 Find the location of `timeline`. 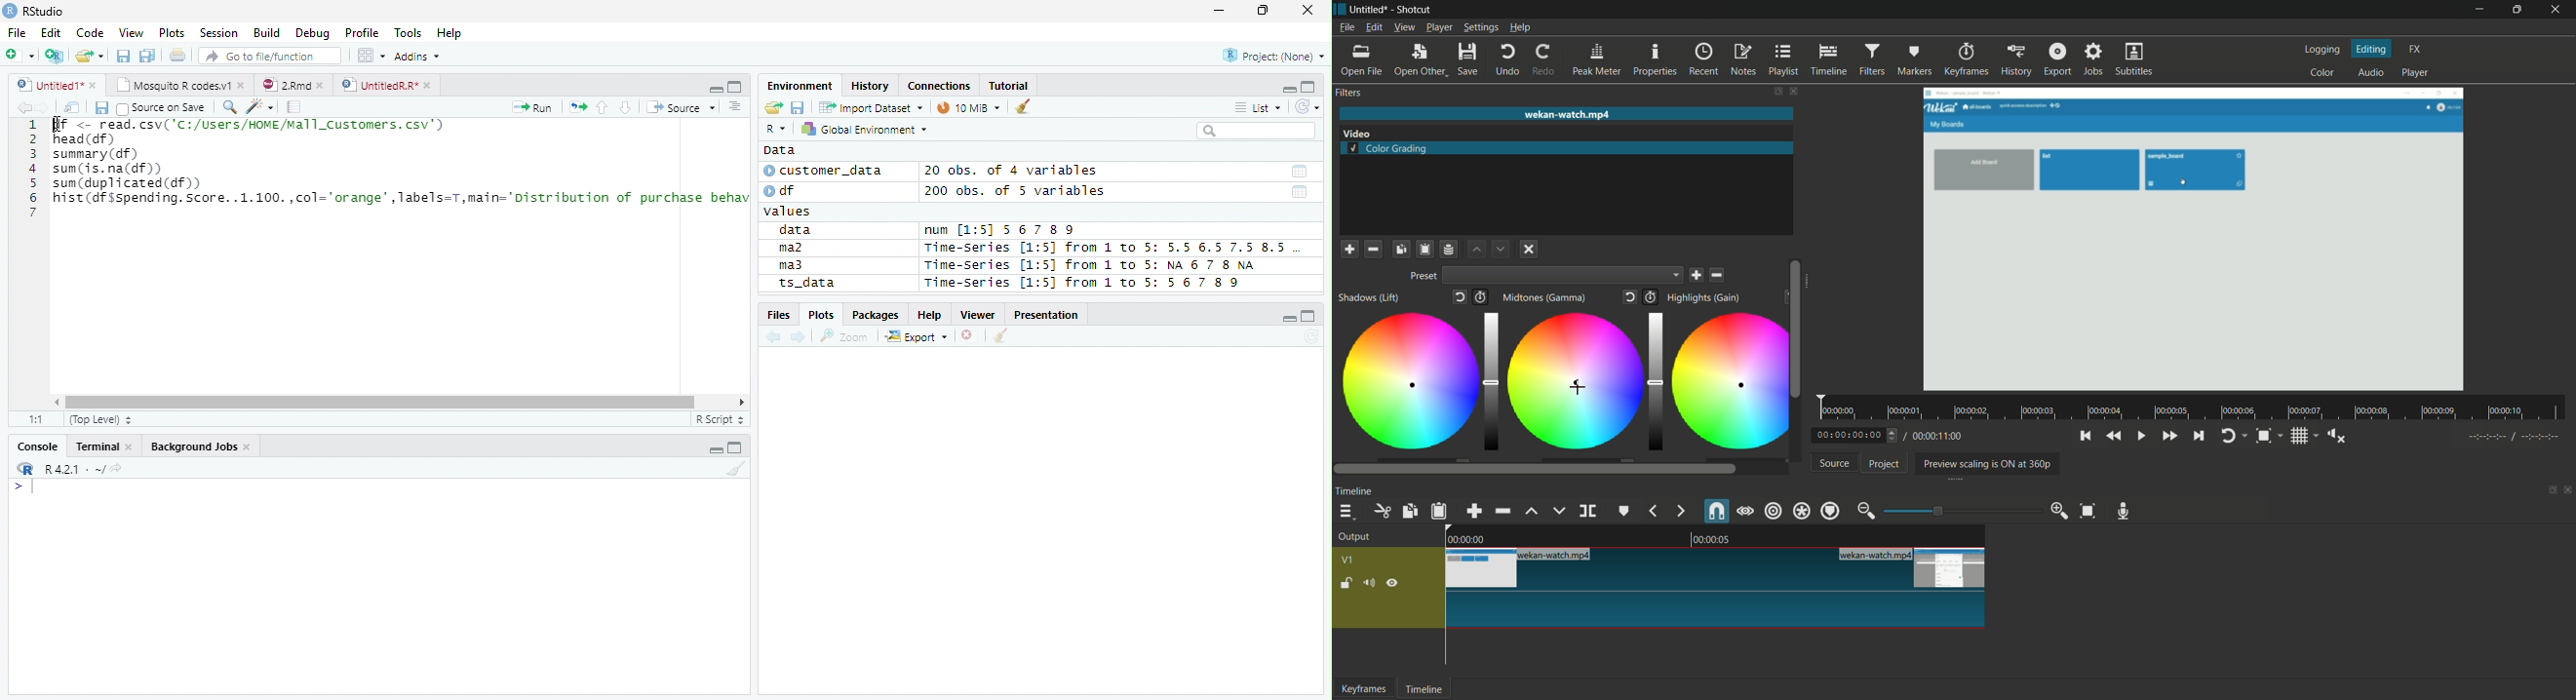

timeline is located at coordinates (1829, 60).